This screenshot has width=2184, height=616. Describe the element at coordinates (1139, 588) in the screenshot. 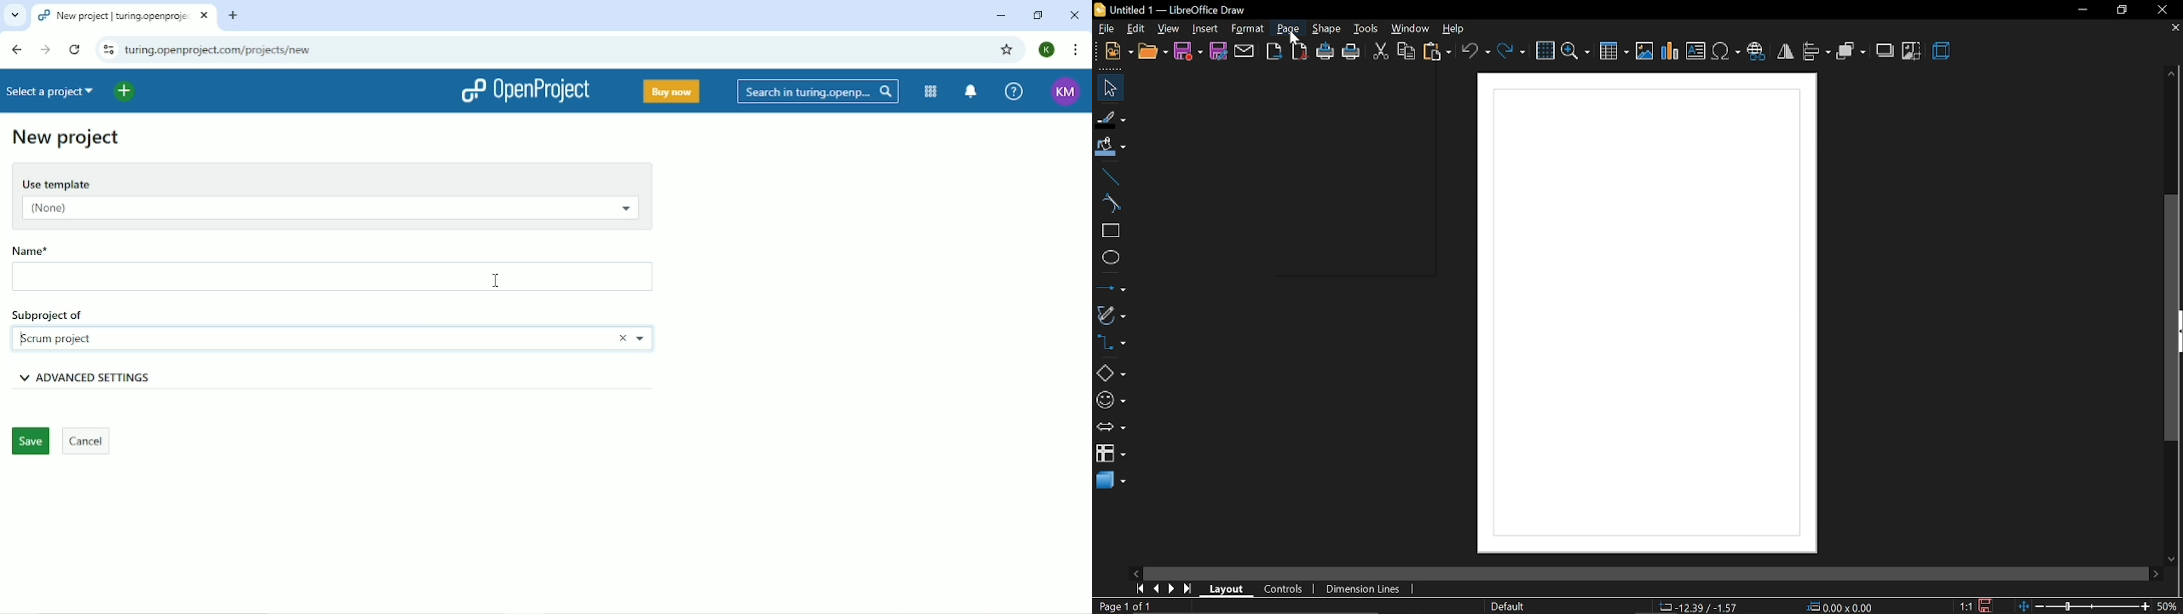

I see `go to first page` at that location.